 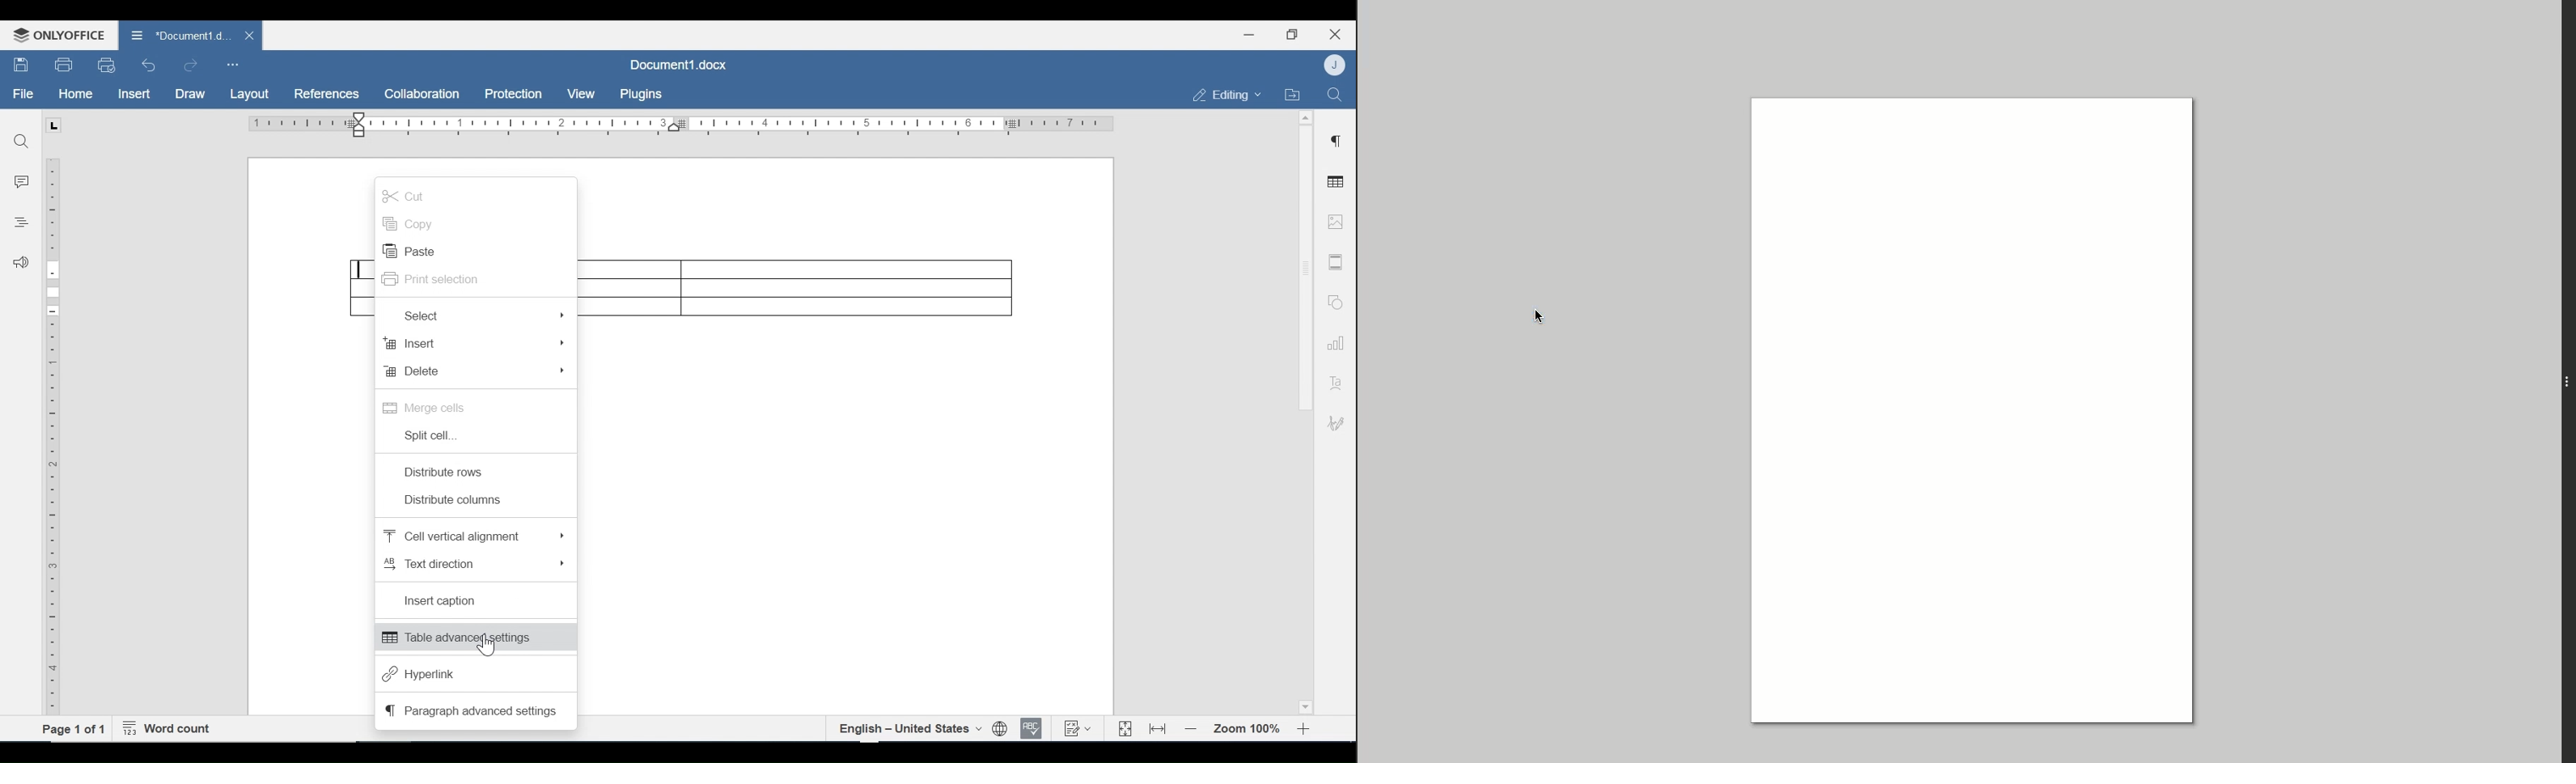 What do you see at coordinates (1304, 118) in the screenshot?
I see `Scroll up` at bounding box center [1304, 118].